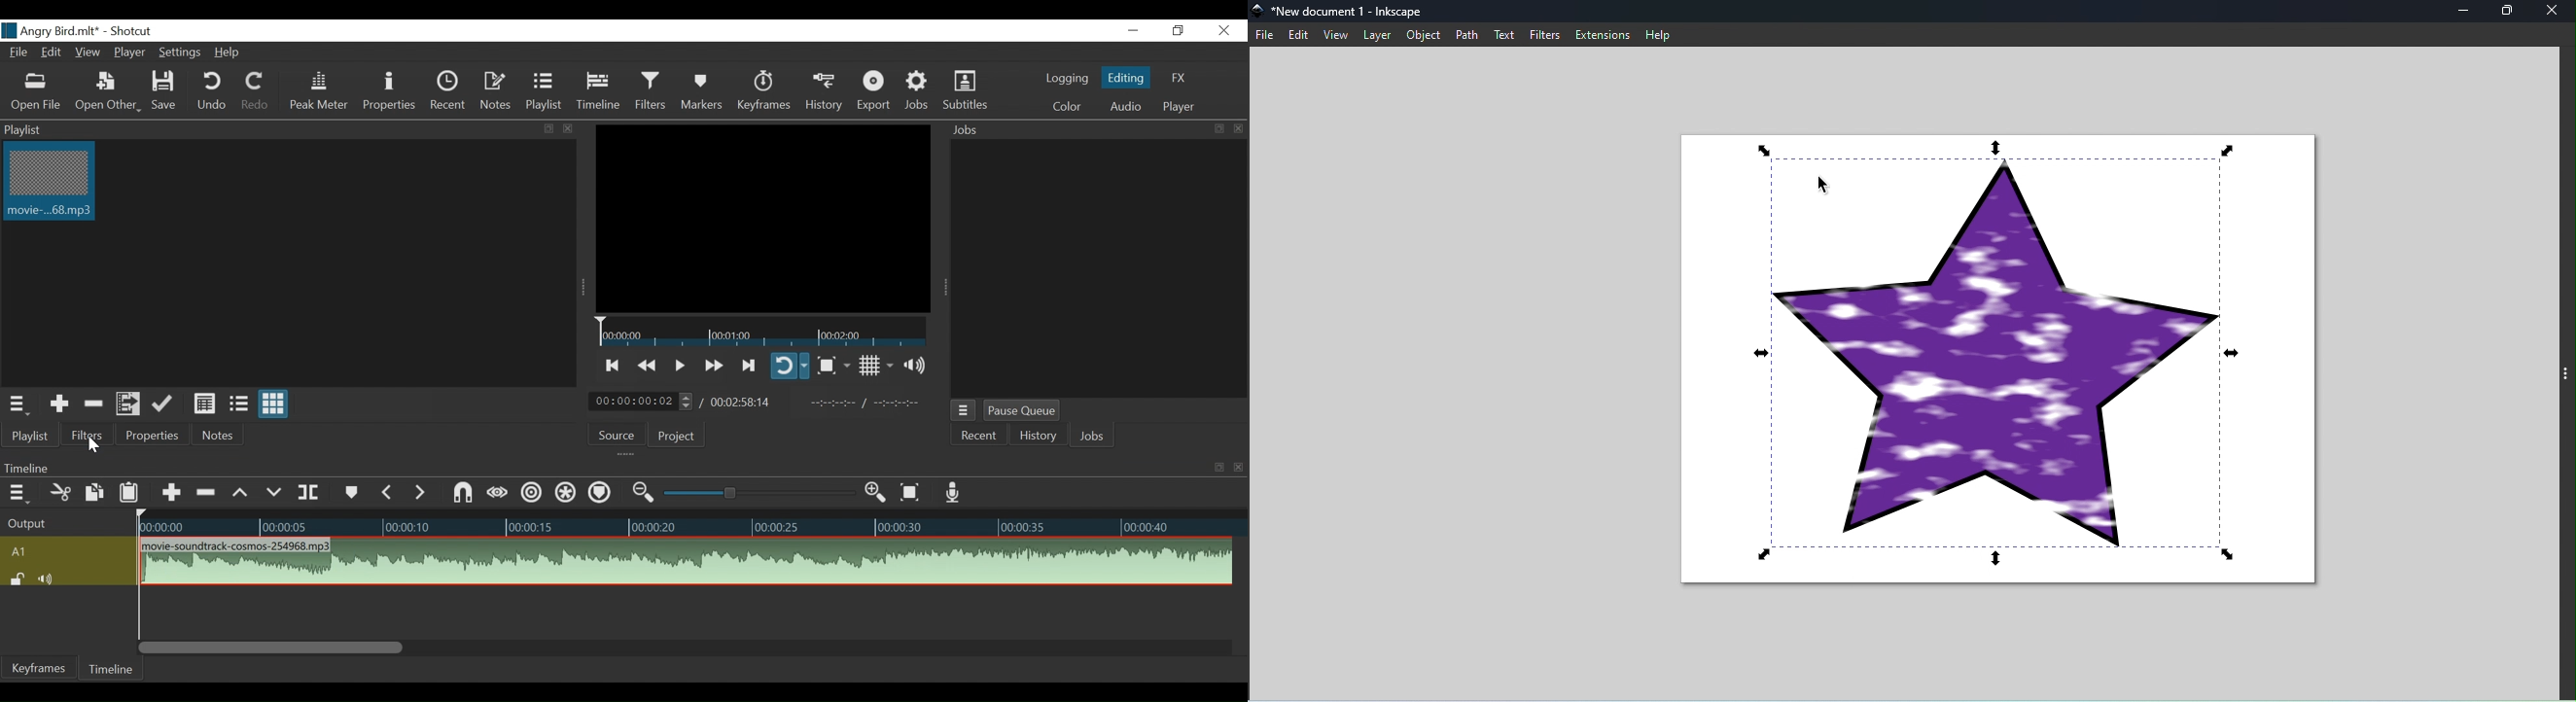 The image size is (2576, 728). Describe the element at coordinates (40, 668) in the screenshot. I see `Keyframes` at that location.